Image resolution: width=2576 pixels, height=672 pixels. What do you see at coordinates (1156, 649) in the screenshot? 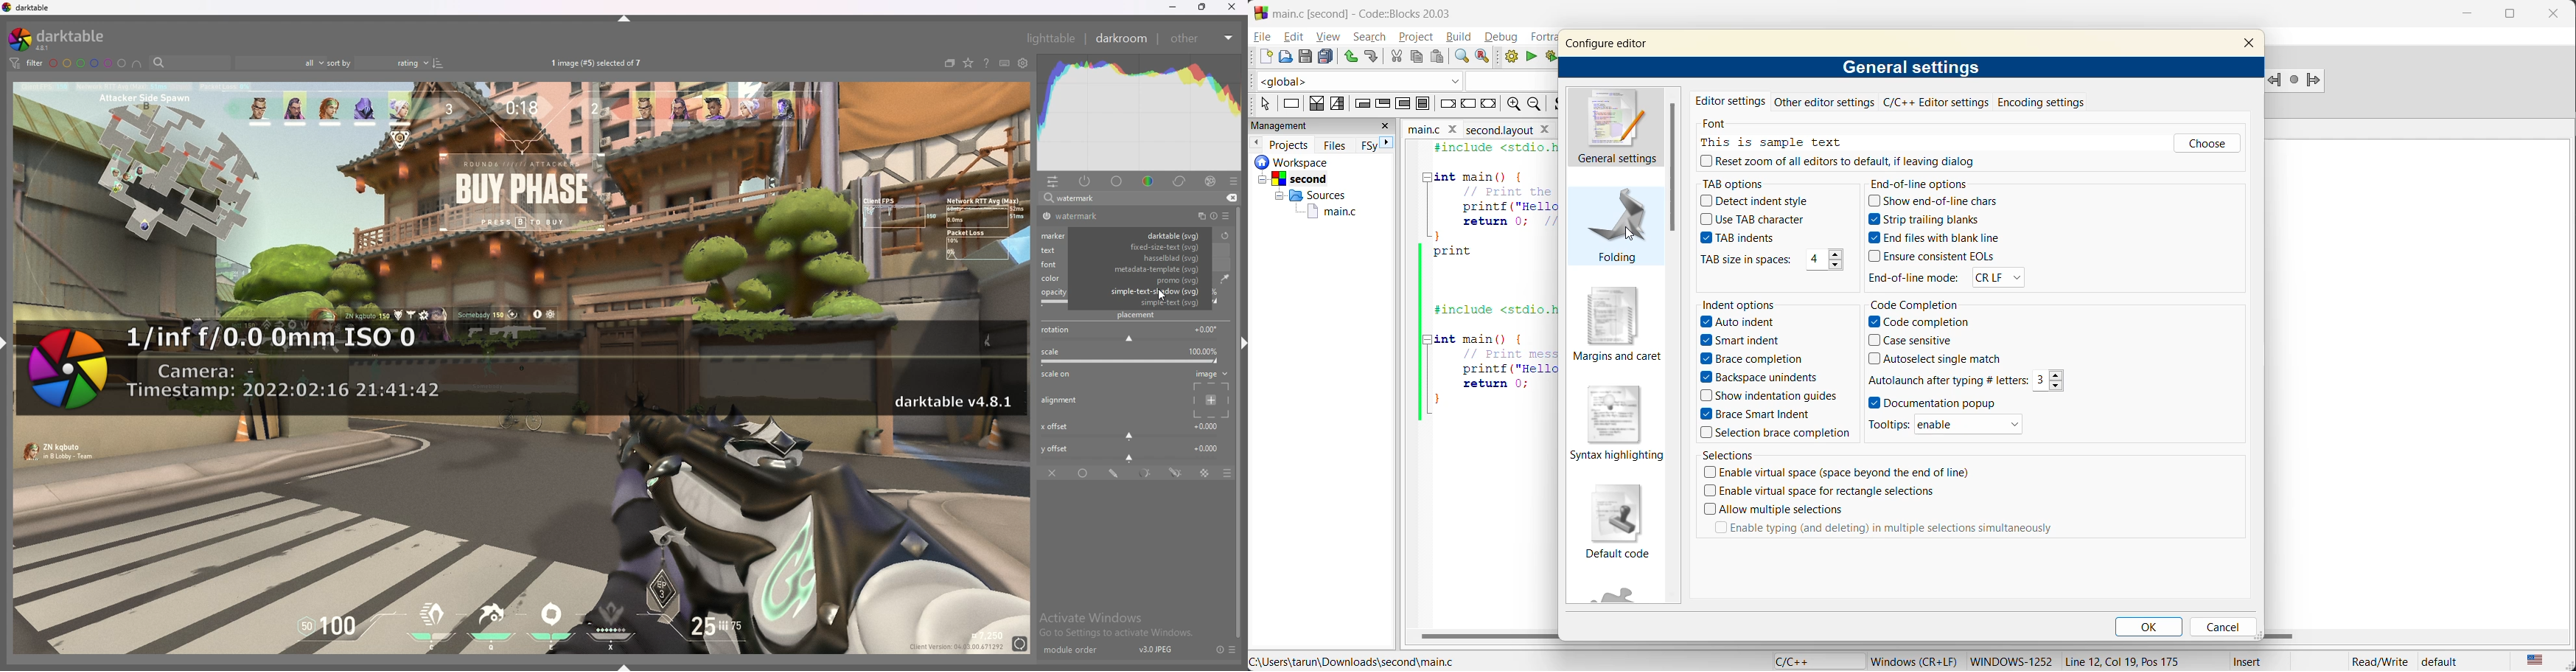
I see `version` at bounding box center [1156, 649].